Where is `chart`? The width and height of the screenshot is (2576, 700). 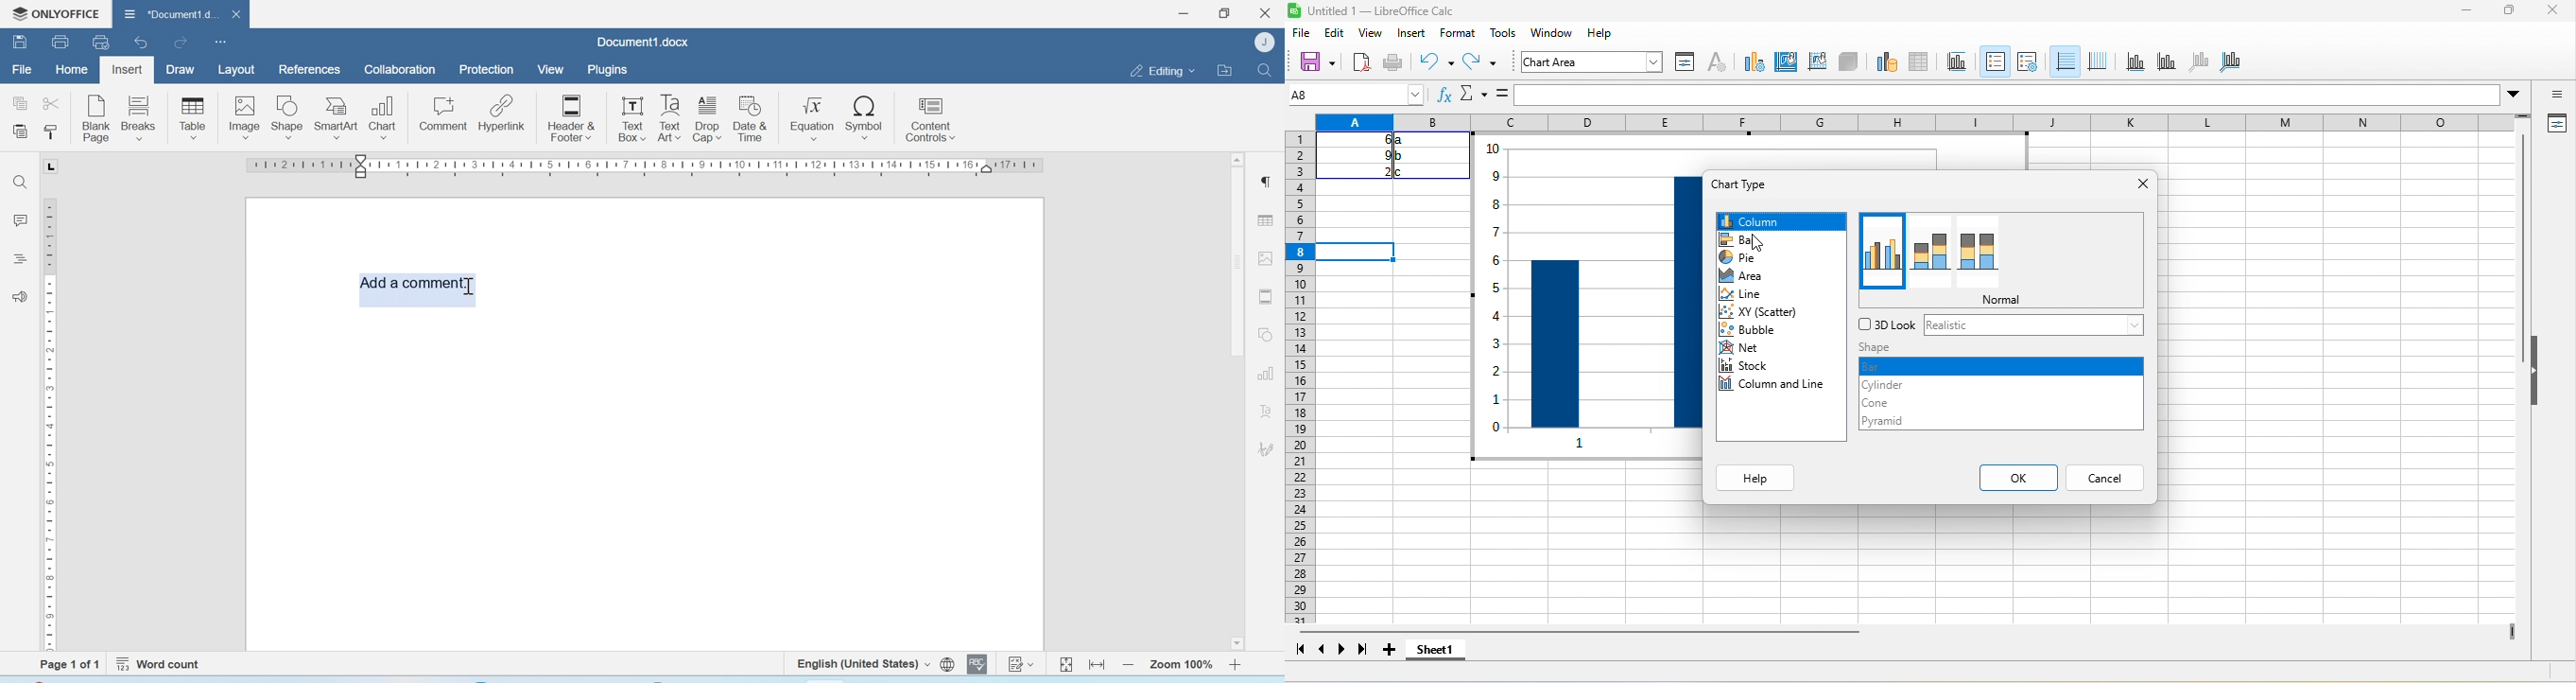 chart is located at coordinates (1572, 293).